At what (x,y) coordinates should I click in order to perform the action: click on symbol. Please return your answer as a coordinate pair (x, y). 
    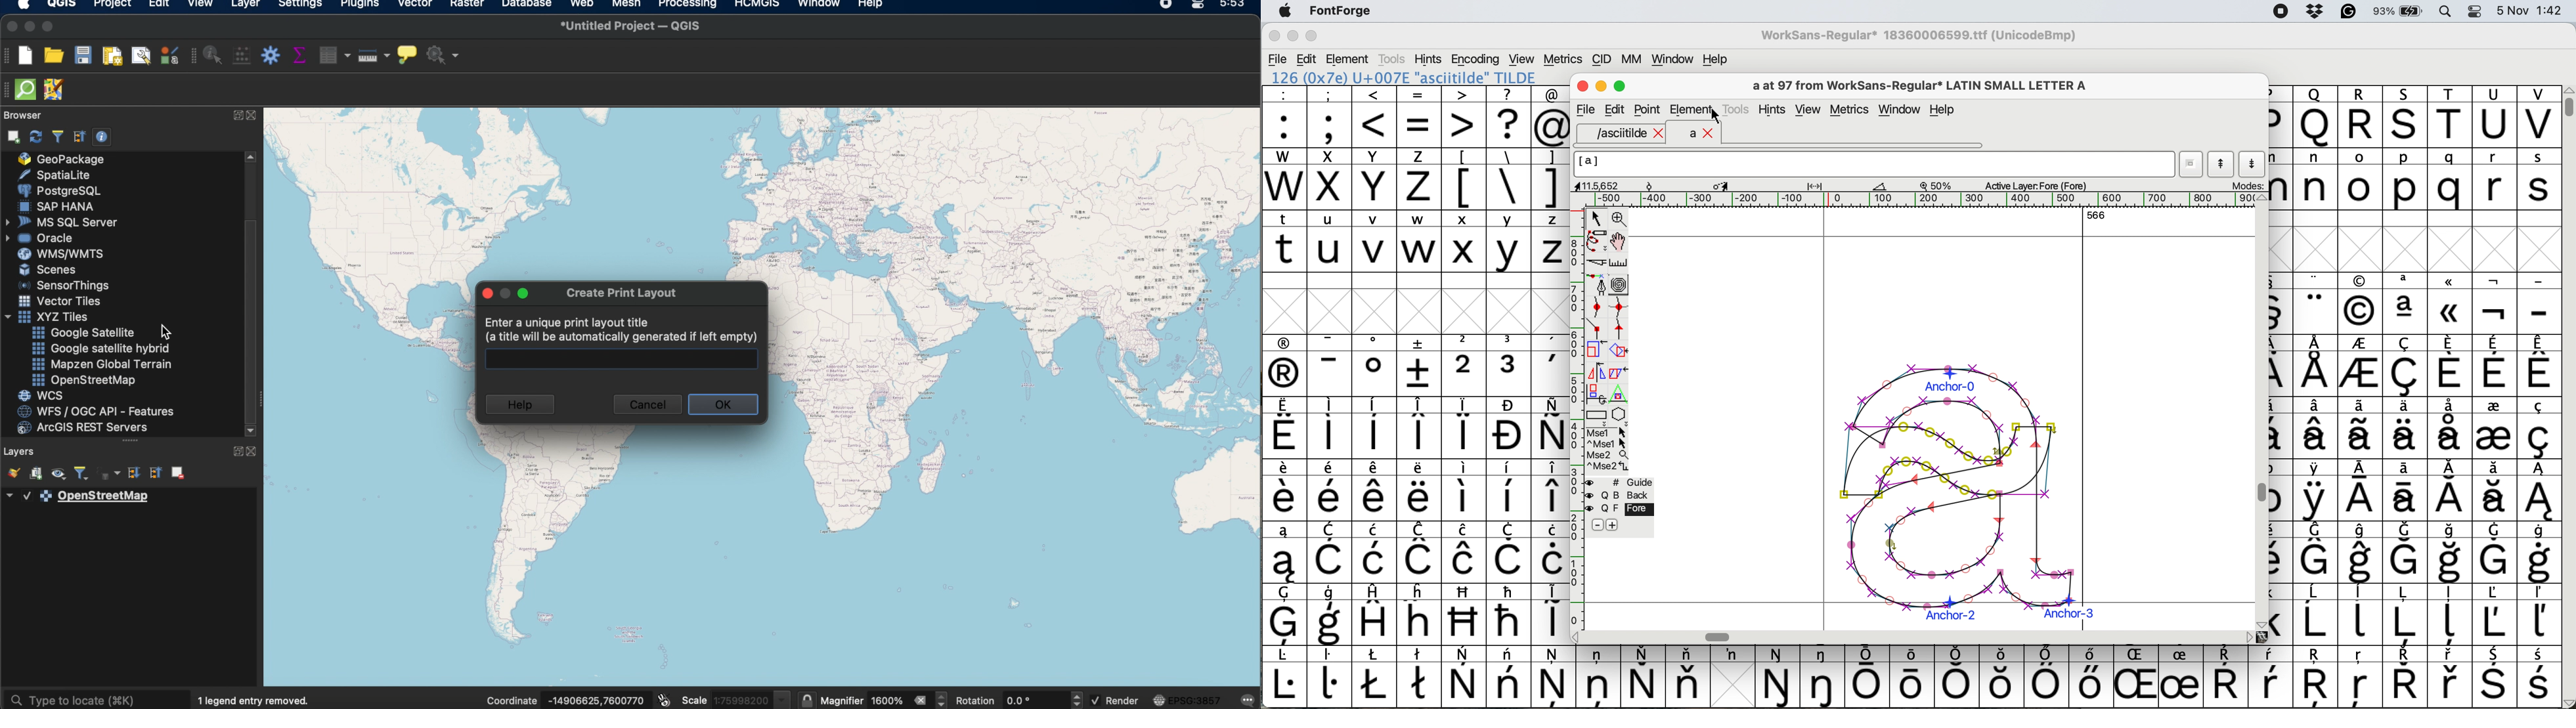
    Looking at the image, I should click on (1375, 365).